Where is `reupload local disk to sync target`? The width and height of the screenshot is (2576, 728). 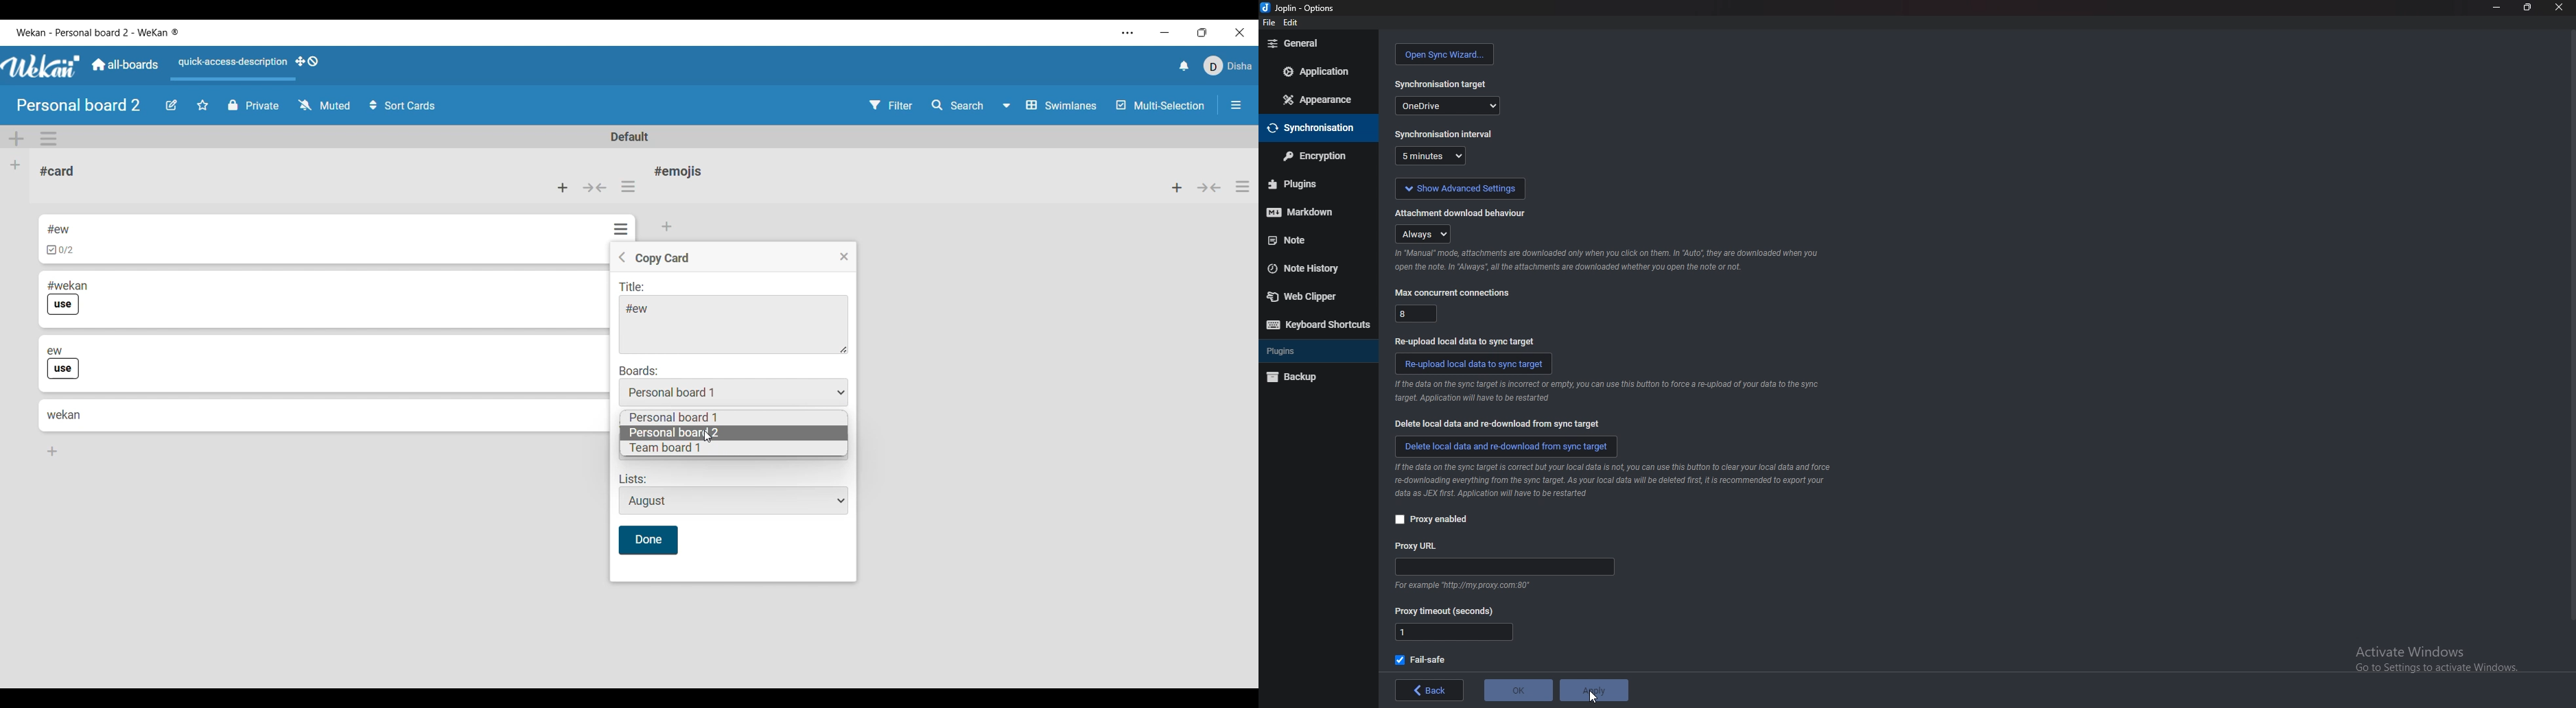
reupload local disk to sync target is located at coordinates (1474, 364).